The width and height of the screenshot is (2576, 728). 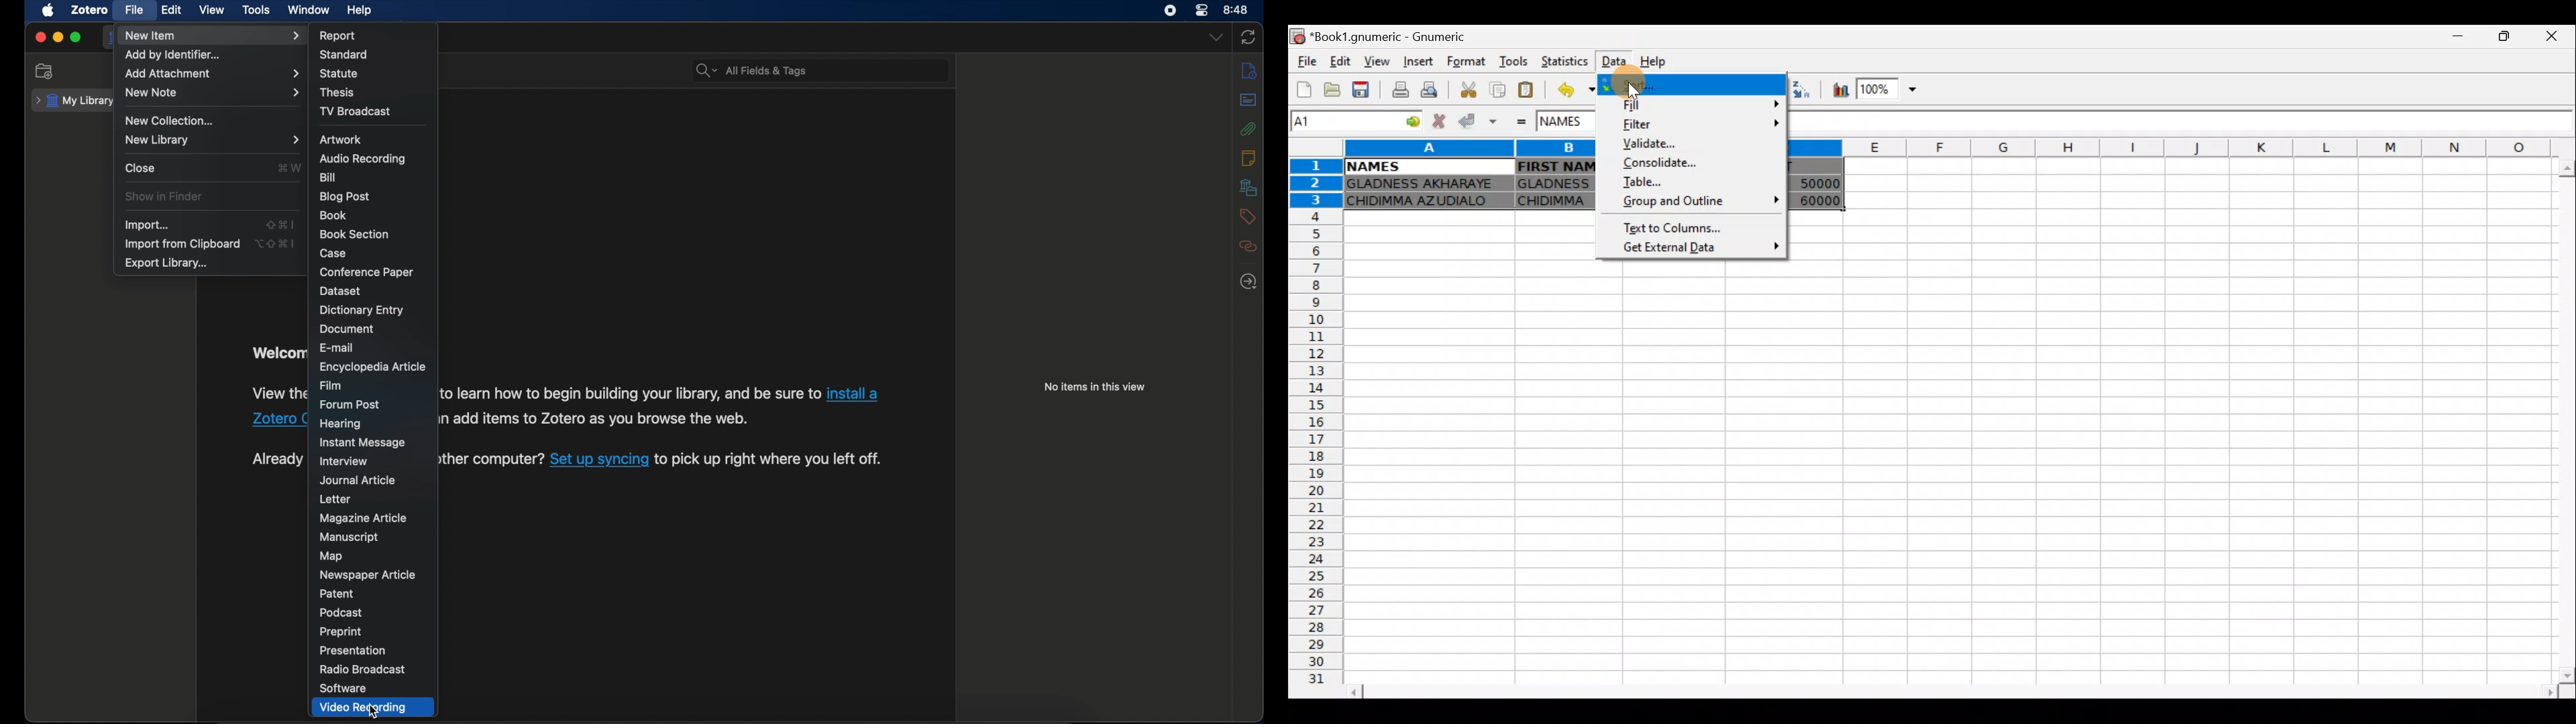 What do you see at coordinates (855, 394) in the screenshot?
I see `Zotero connector link` at bounding box center [855, 394].